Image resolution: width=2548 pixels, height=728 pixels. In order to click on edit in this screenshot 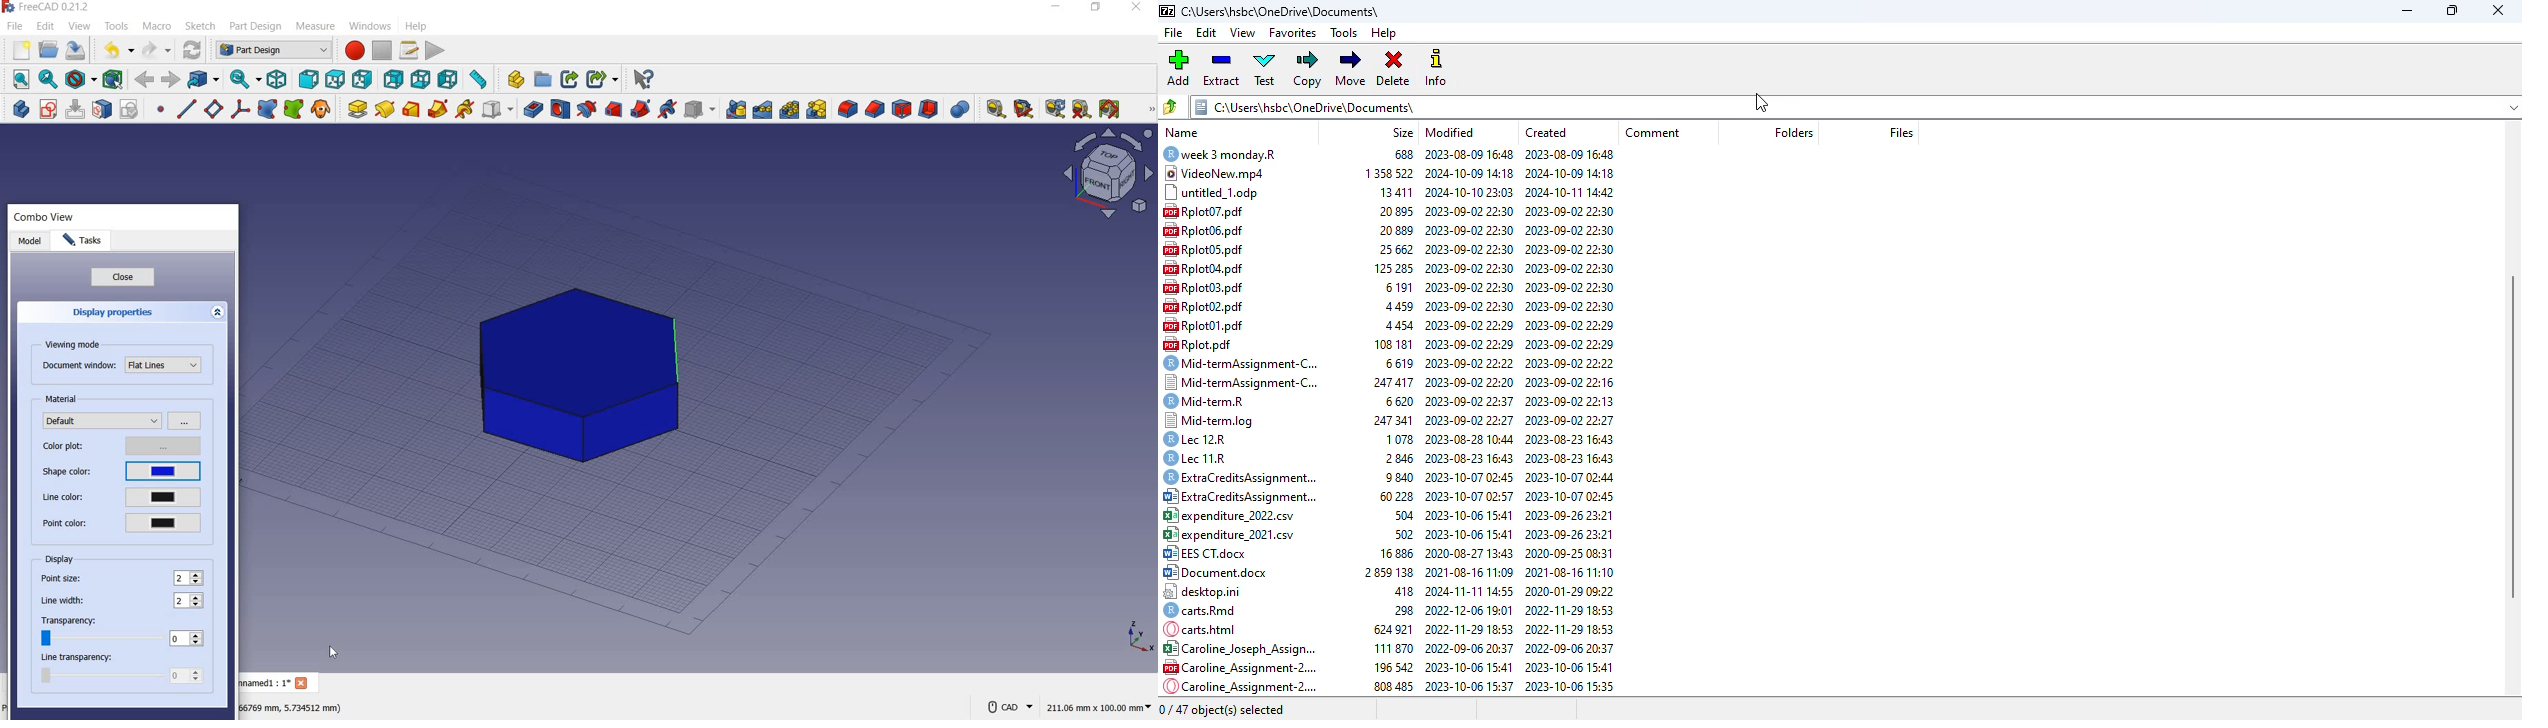, I will do `click(44, 26)`.